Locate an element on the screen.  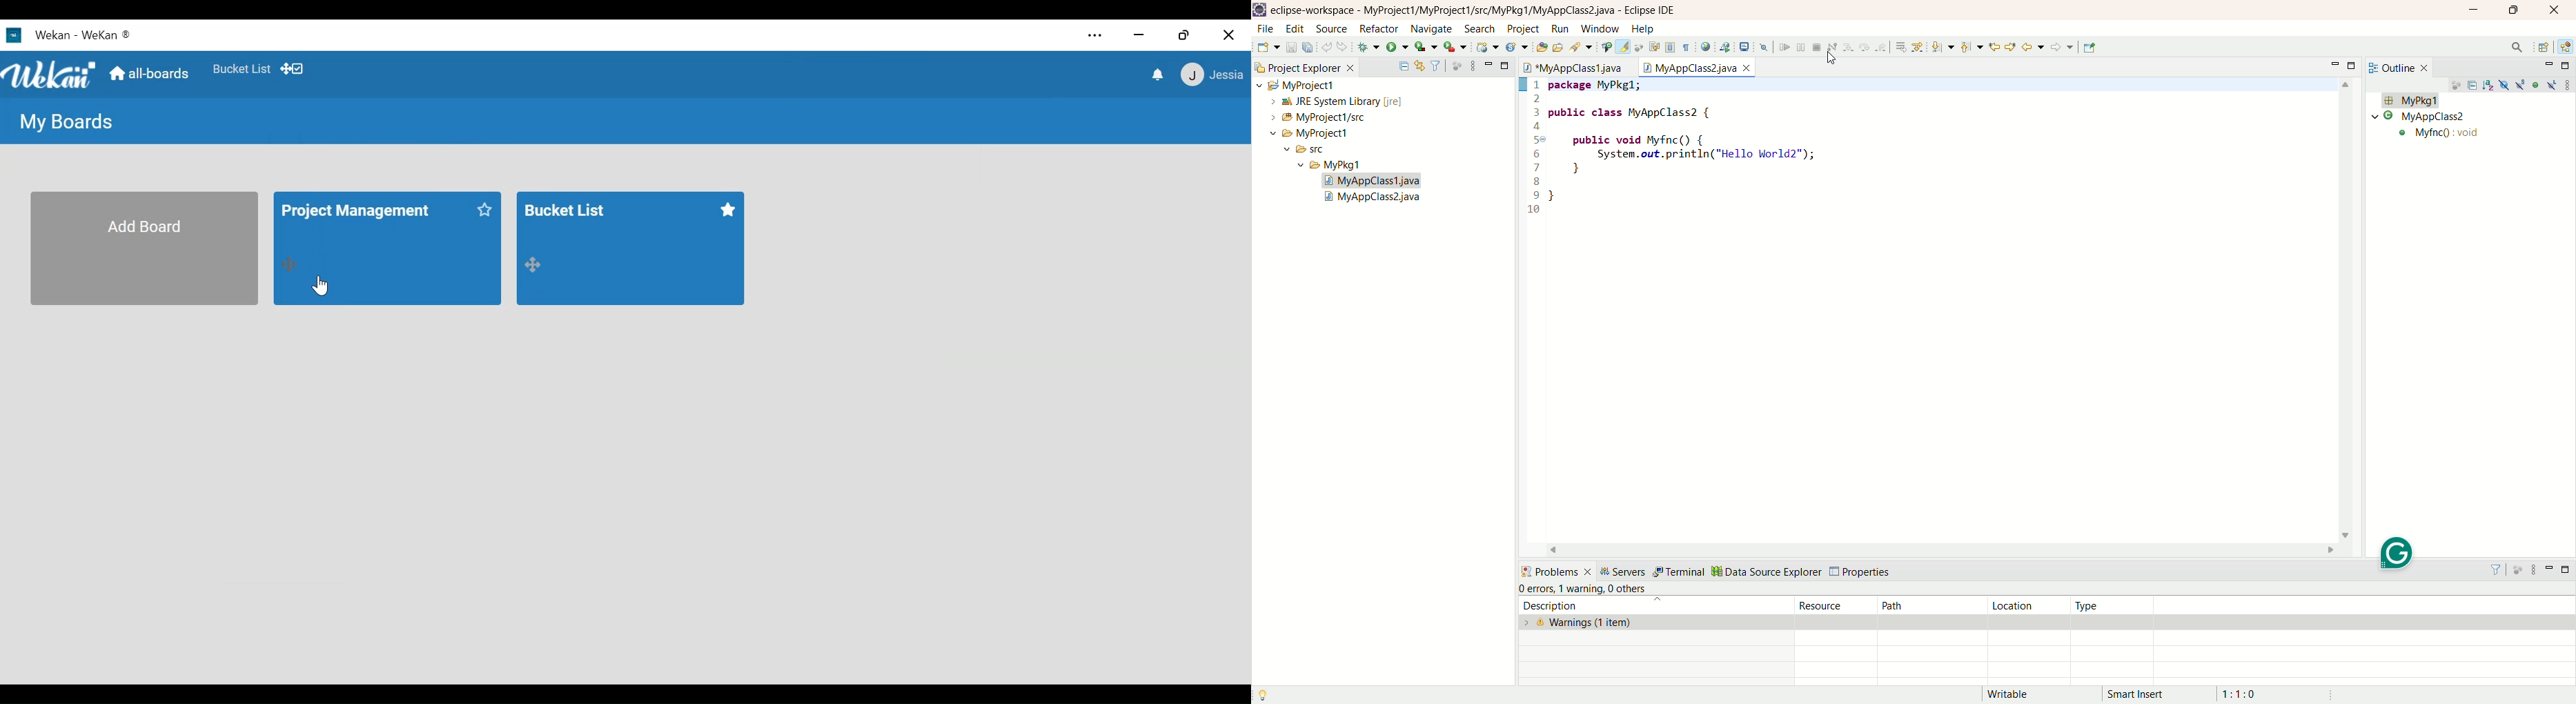
window is located at coordinates (1599, 29).